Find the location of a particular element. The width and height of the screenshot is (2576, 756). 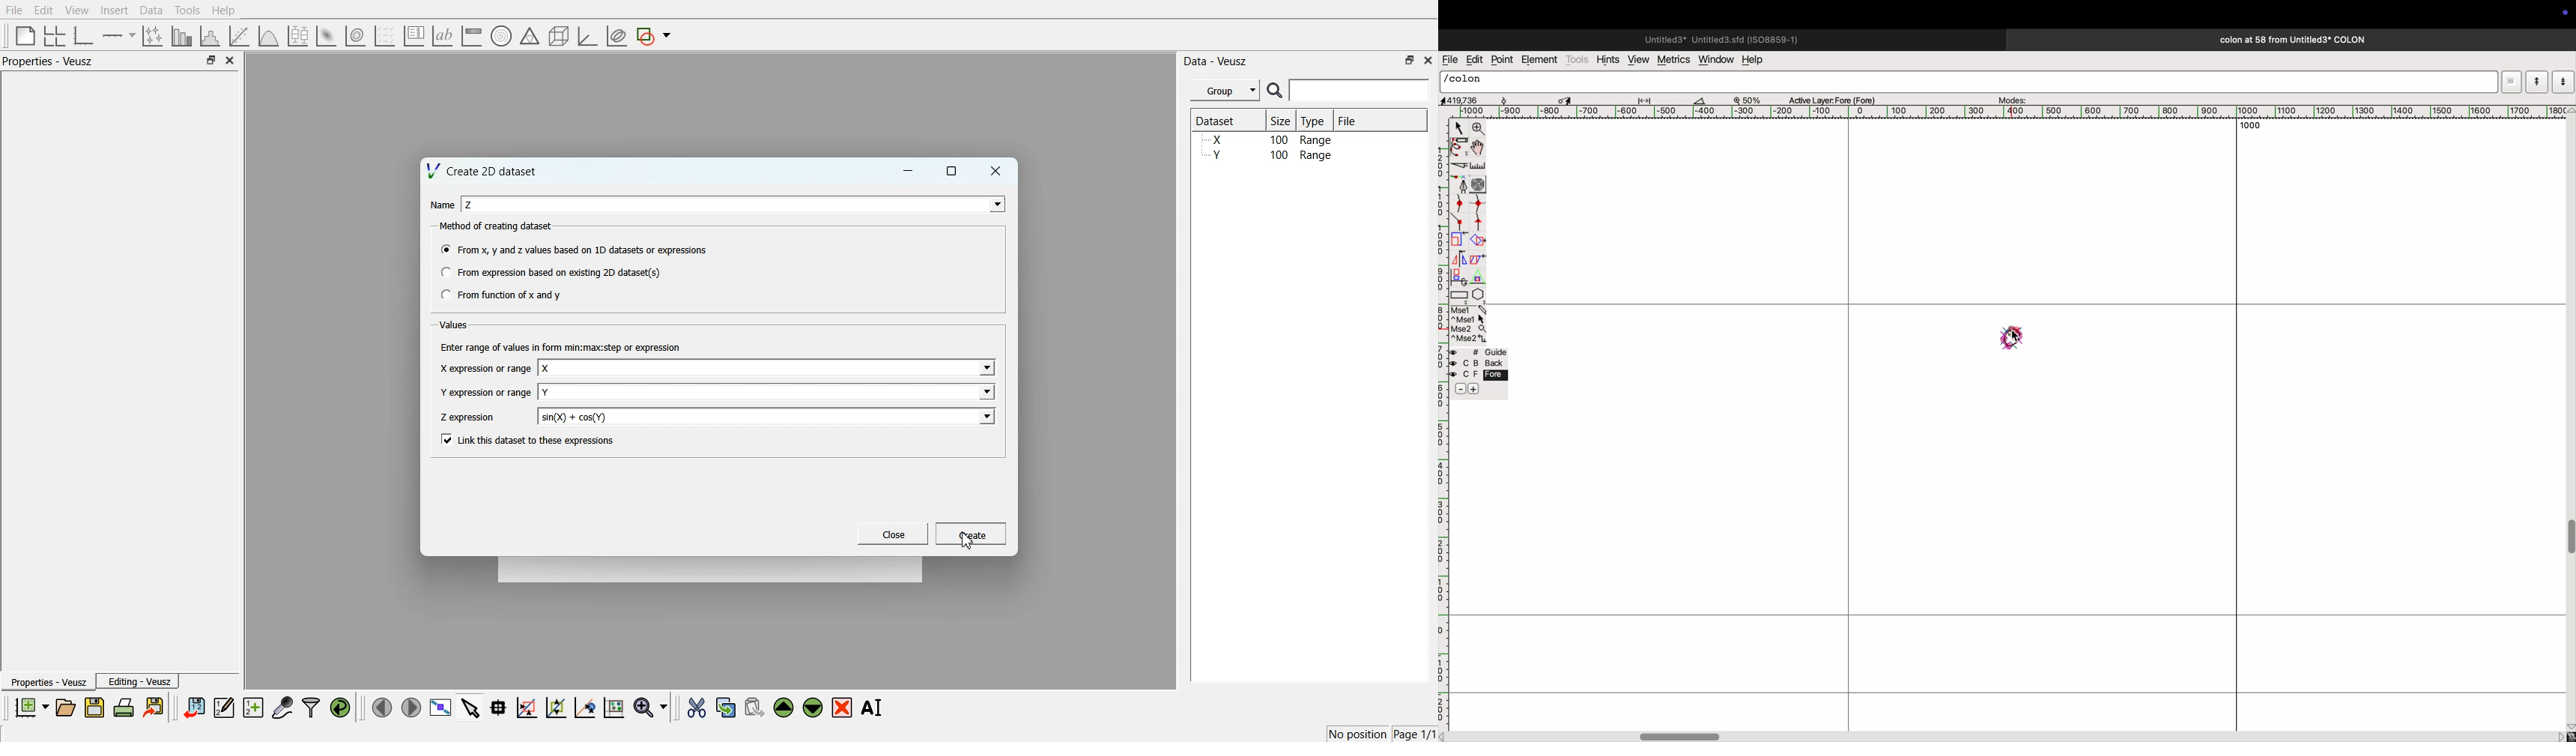

Editing - Veusz is located at coordinates (138, 681).